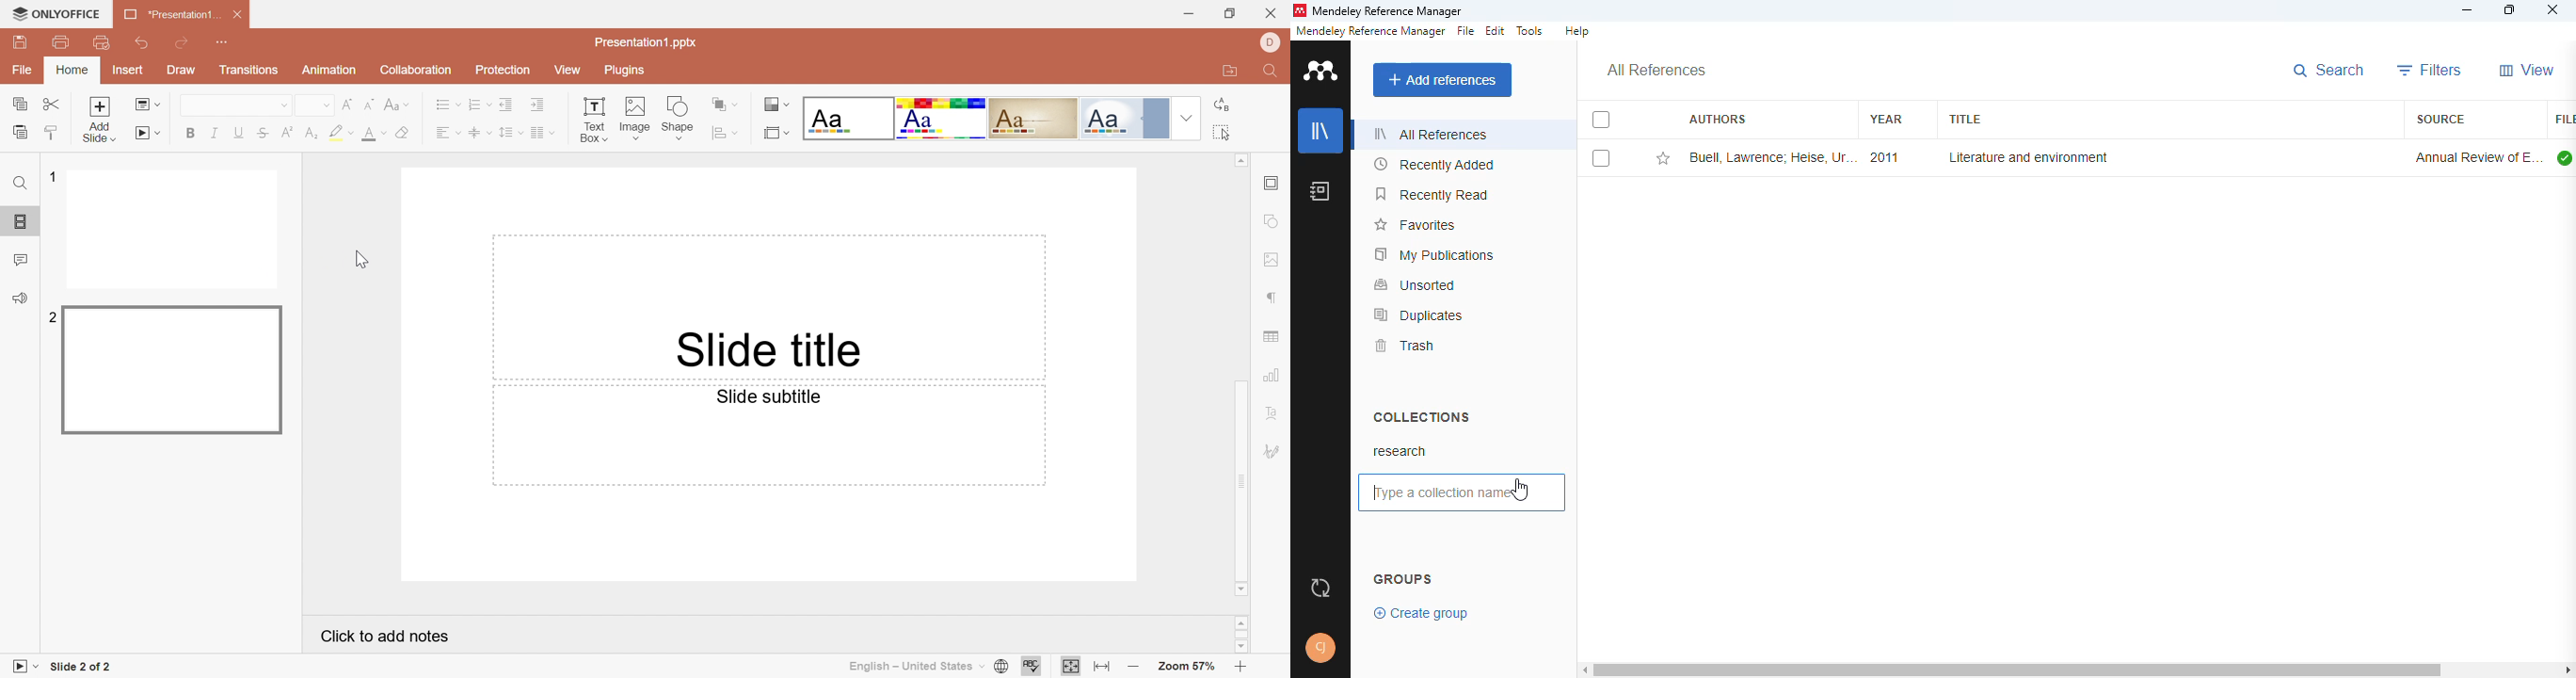 The image size is (2576, 700). What do you see at coordinates (719, 133) in the screenshot?
I see `Align shape` at bounding box center [719, 133].